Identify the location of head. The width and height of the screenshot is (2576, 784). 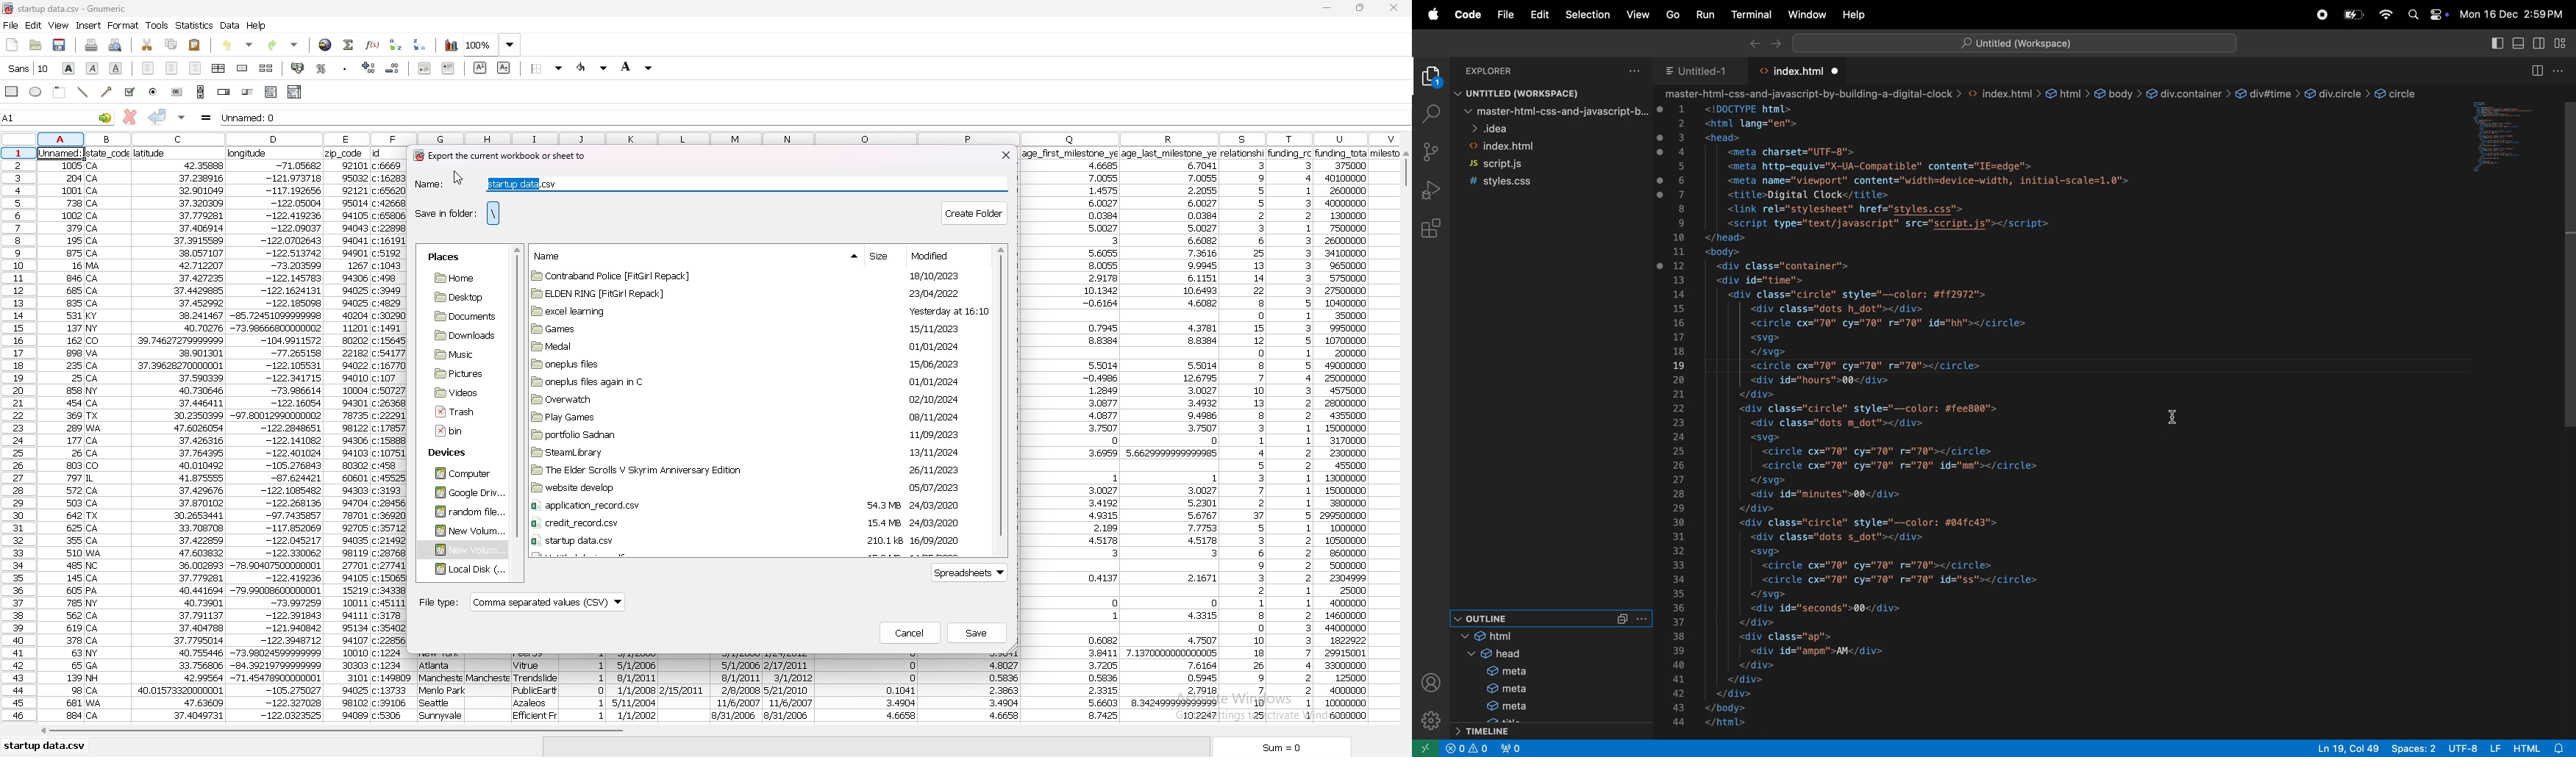
(1511, 654).